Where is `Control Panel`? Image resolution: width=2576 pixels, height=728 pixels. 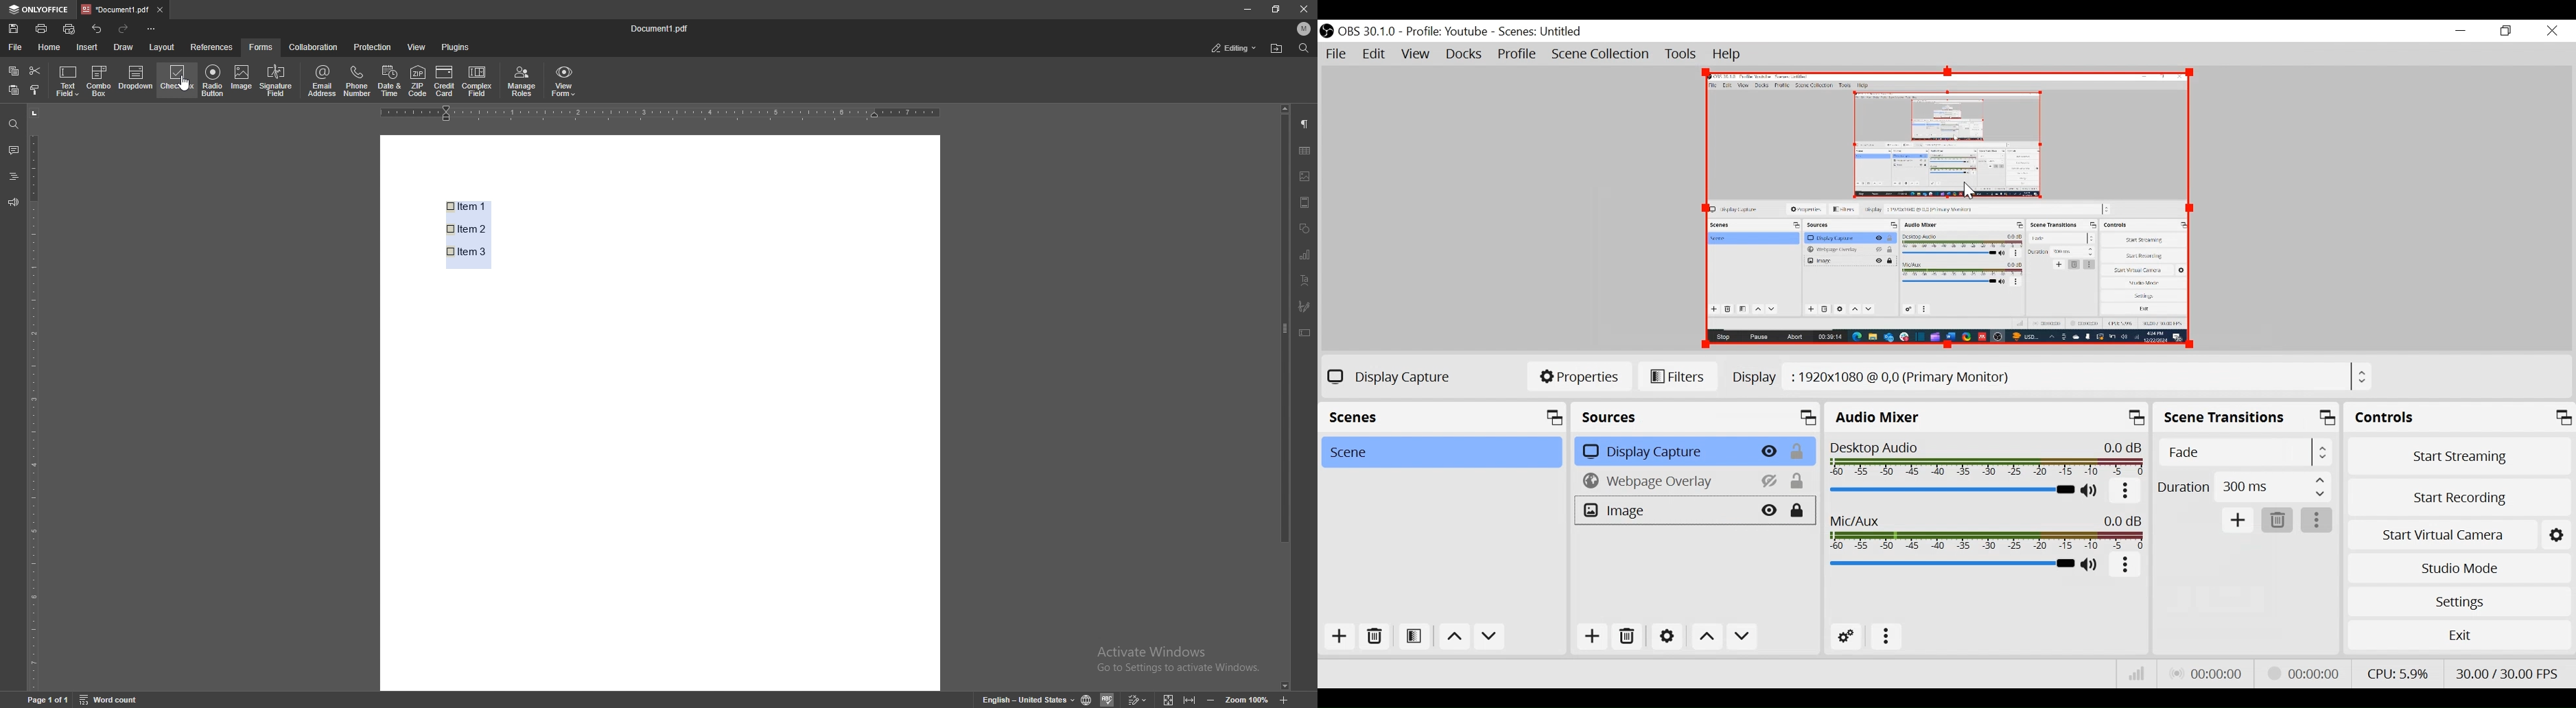 Control Panel is located at coordinates (2460, 417).